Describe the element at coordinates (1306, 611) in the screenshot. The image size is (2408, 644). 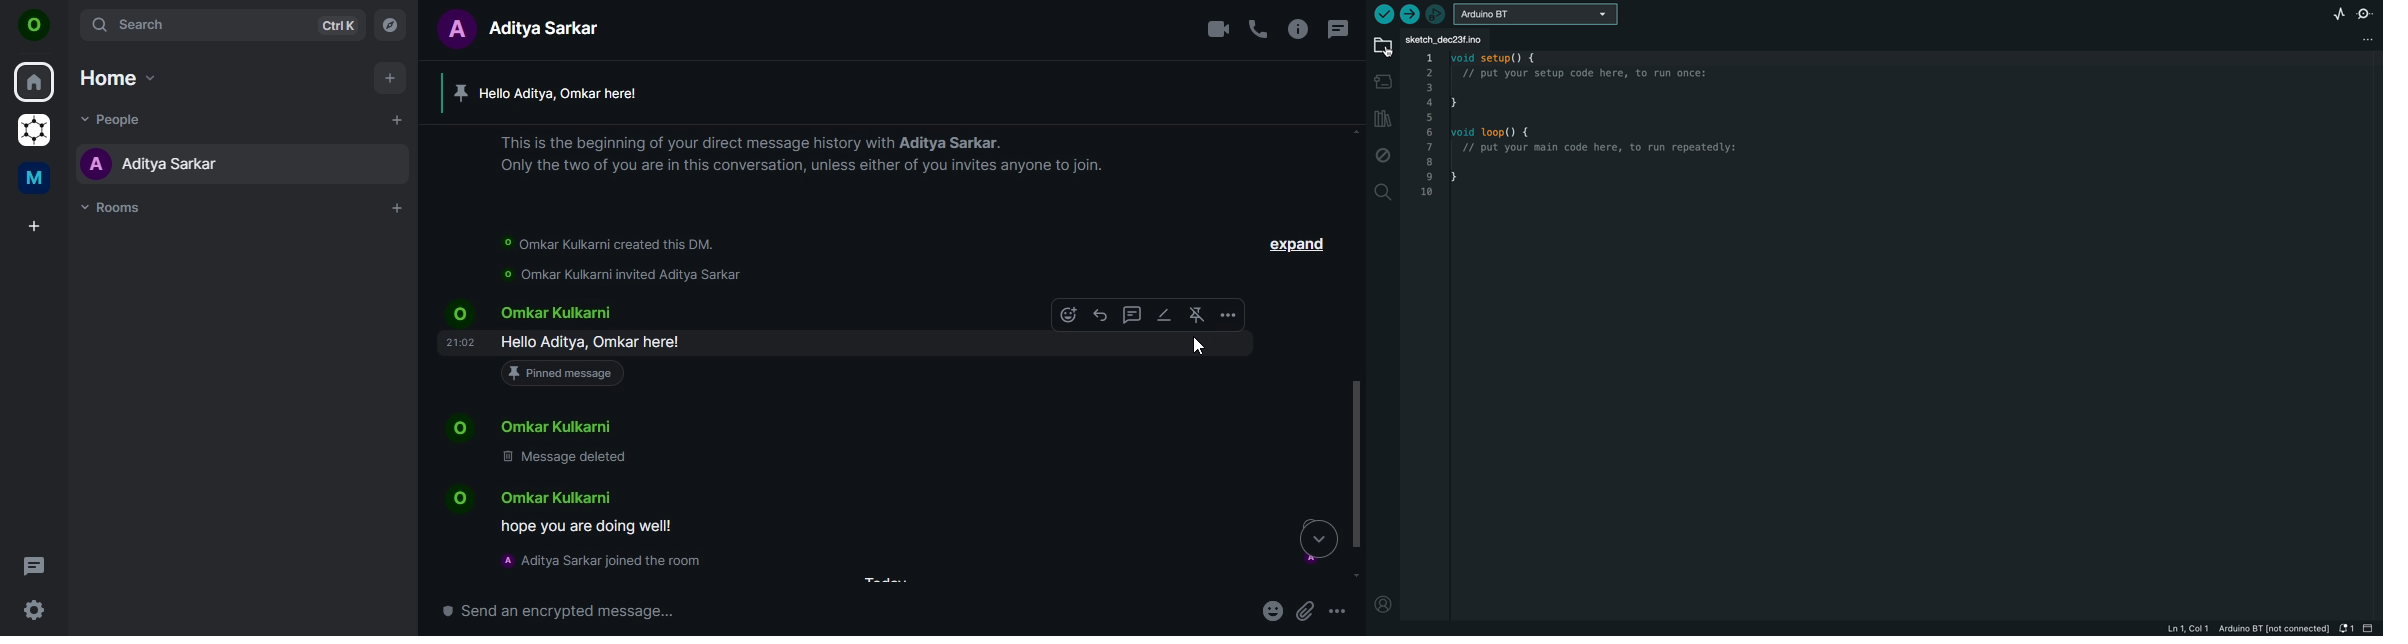
I see `attachments` at that location.